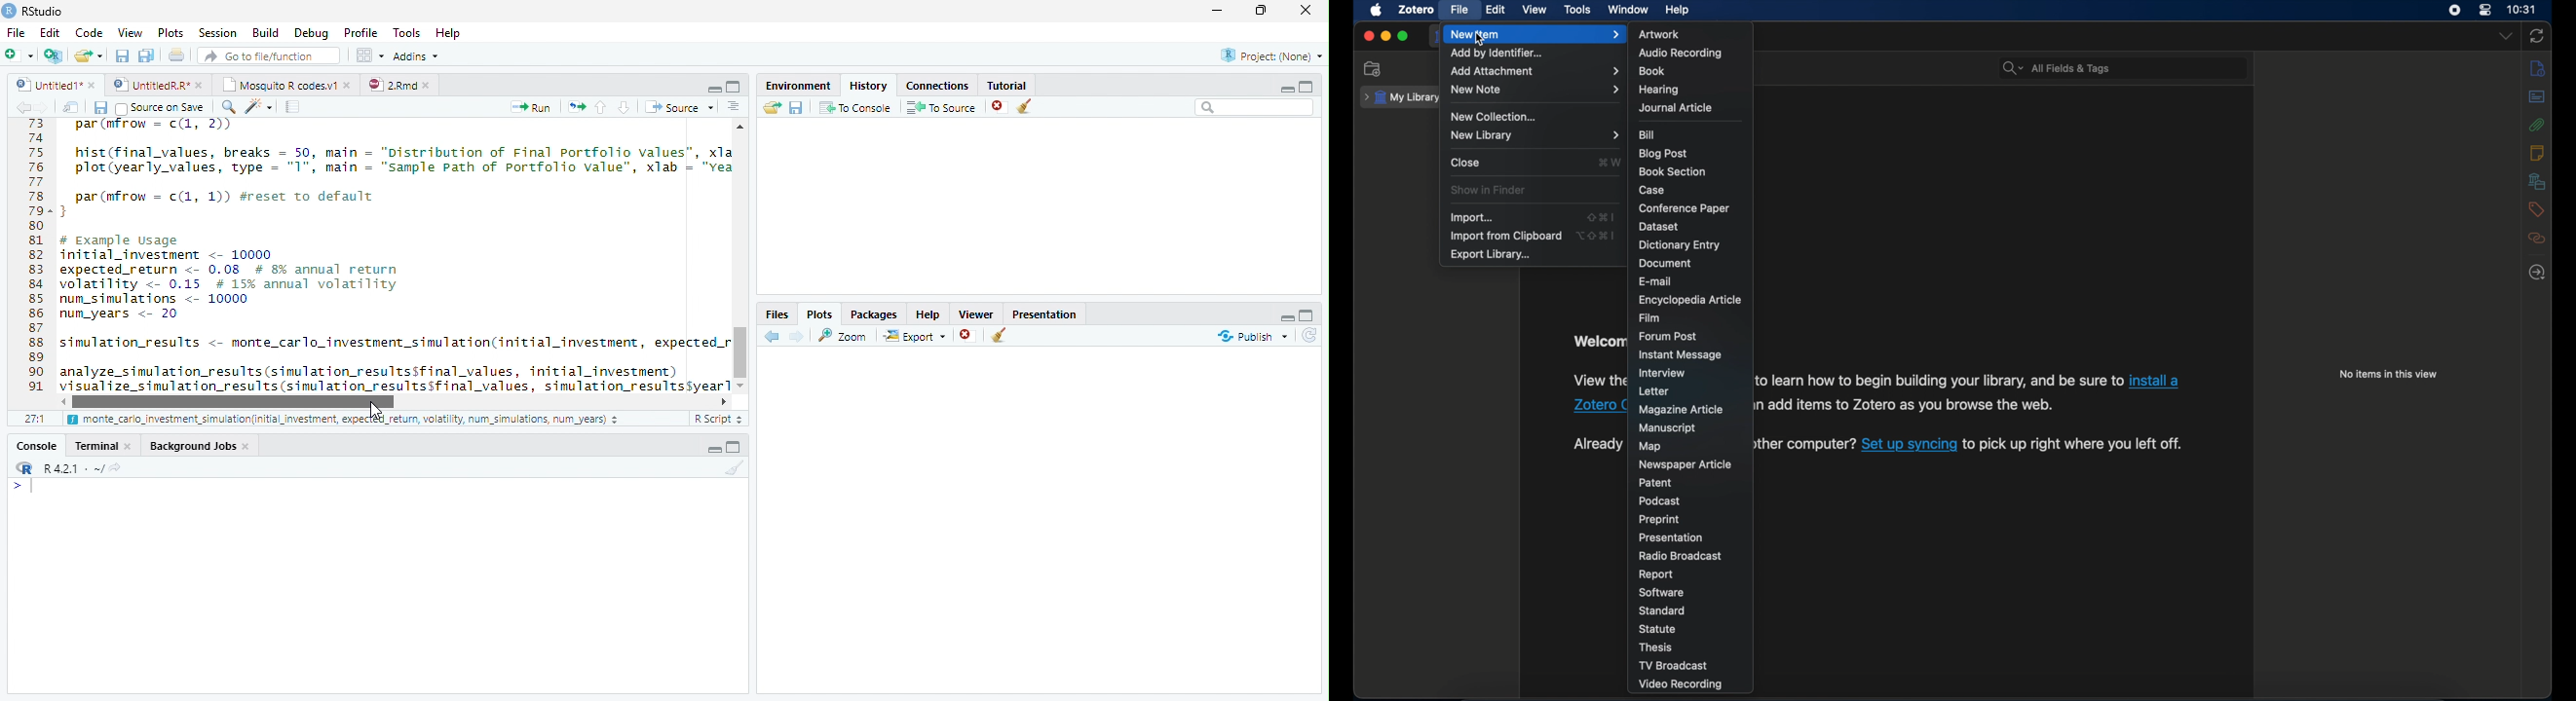  What do you see at coordinates (601, 109) in the screenshot?
I see `Go to previous section of code` at bounding box center [601, 109].